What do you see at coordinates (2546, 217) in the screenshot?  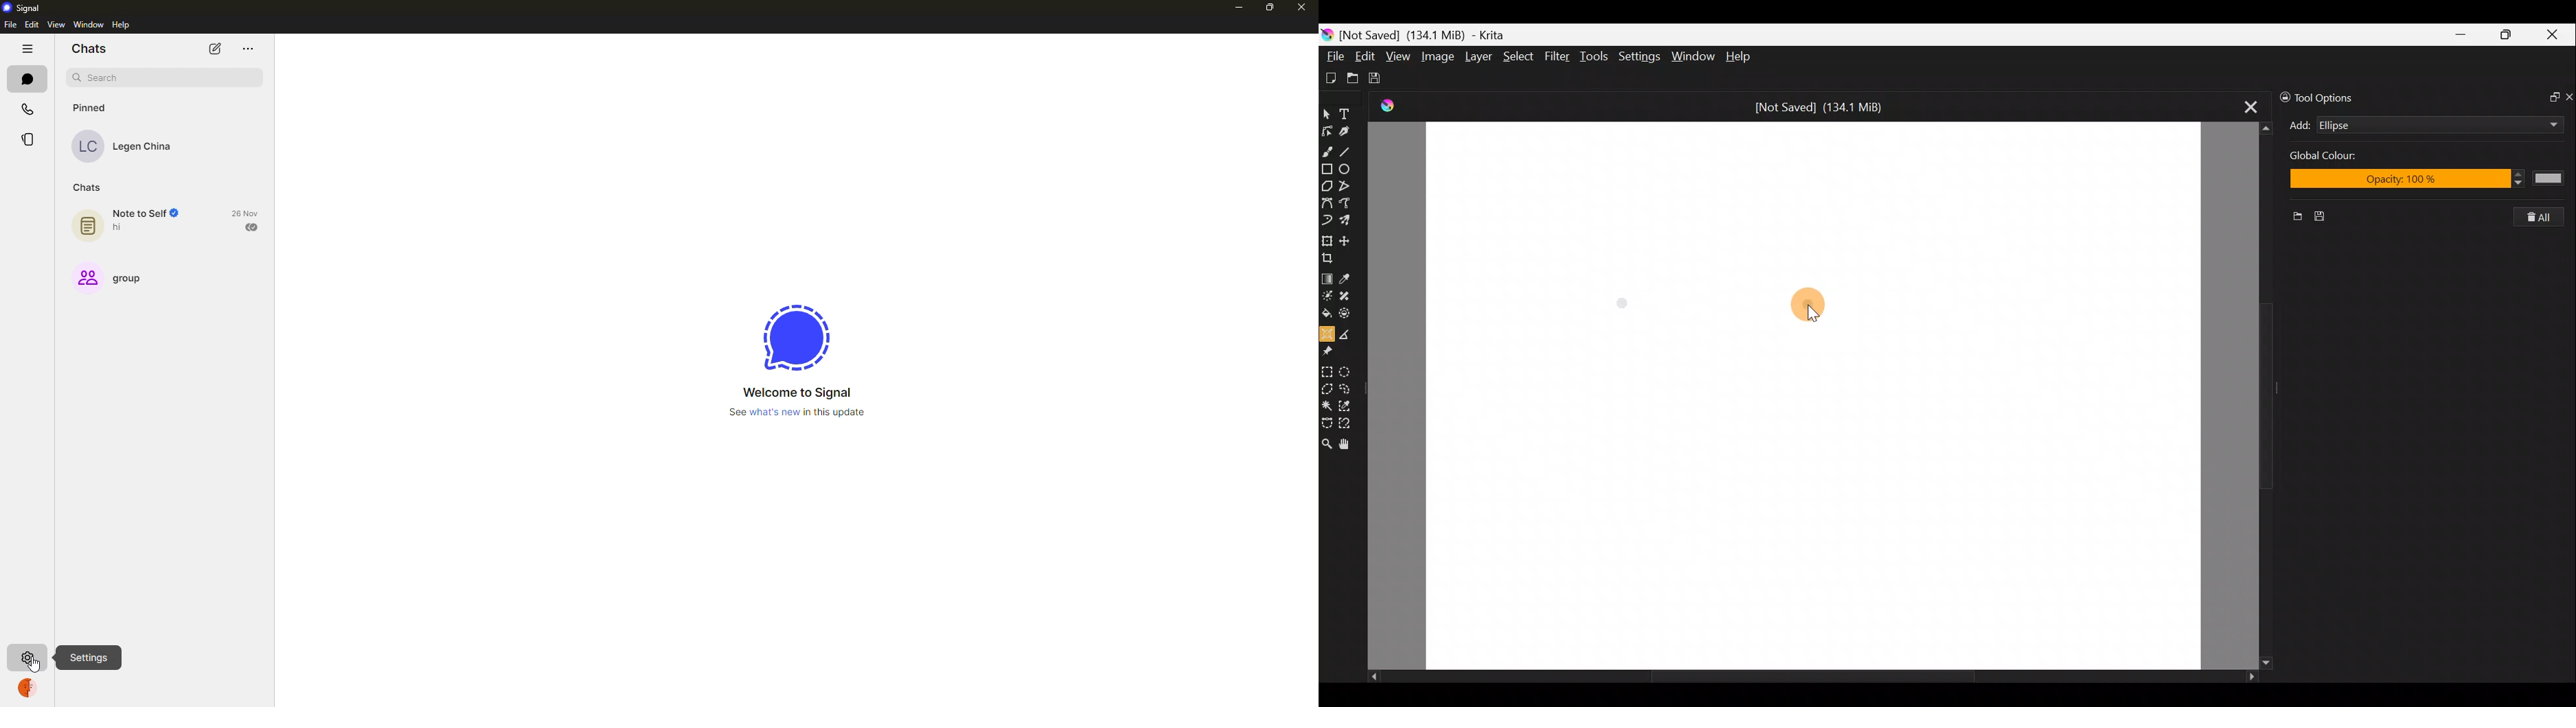 I see `Delete all` at bounding box center [2546, 217].